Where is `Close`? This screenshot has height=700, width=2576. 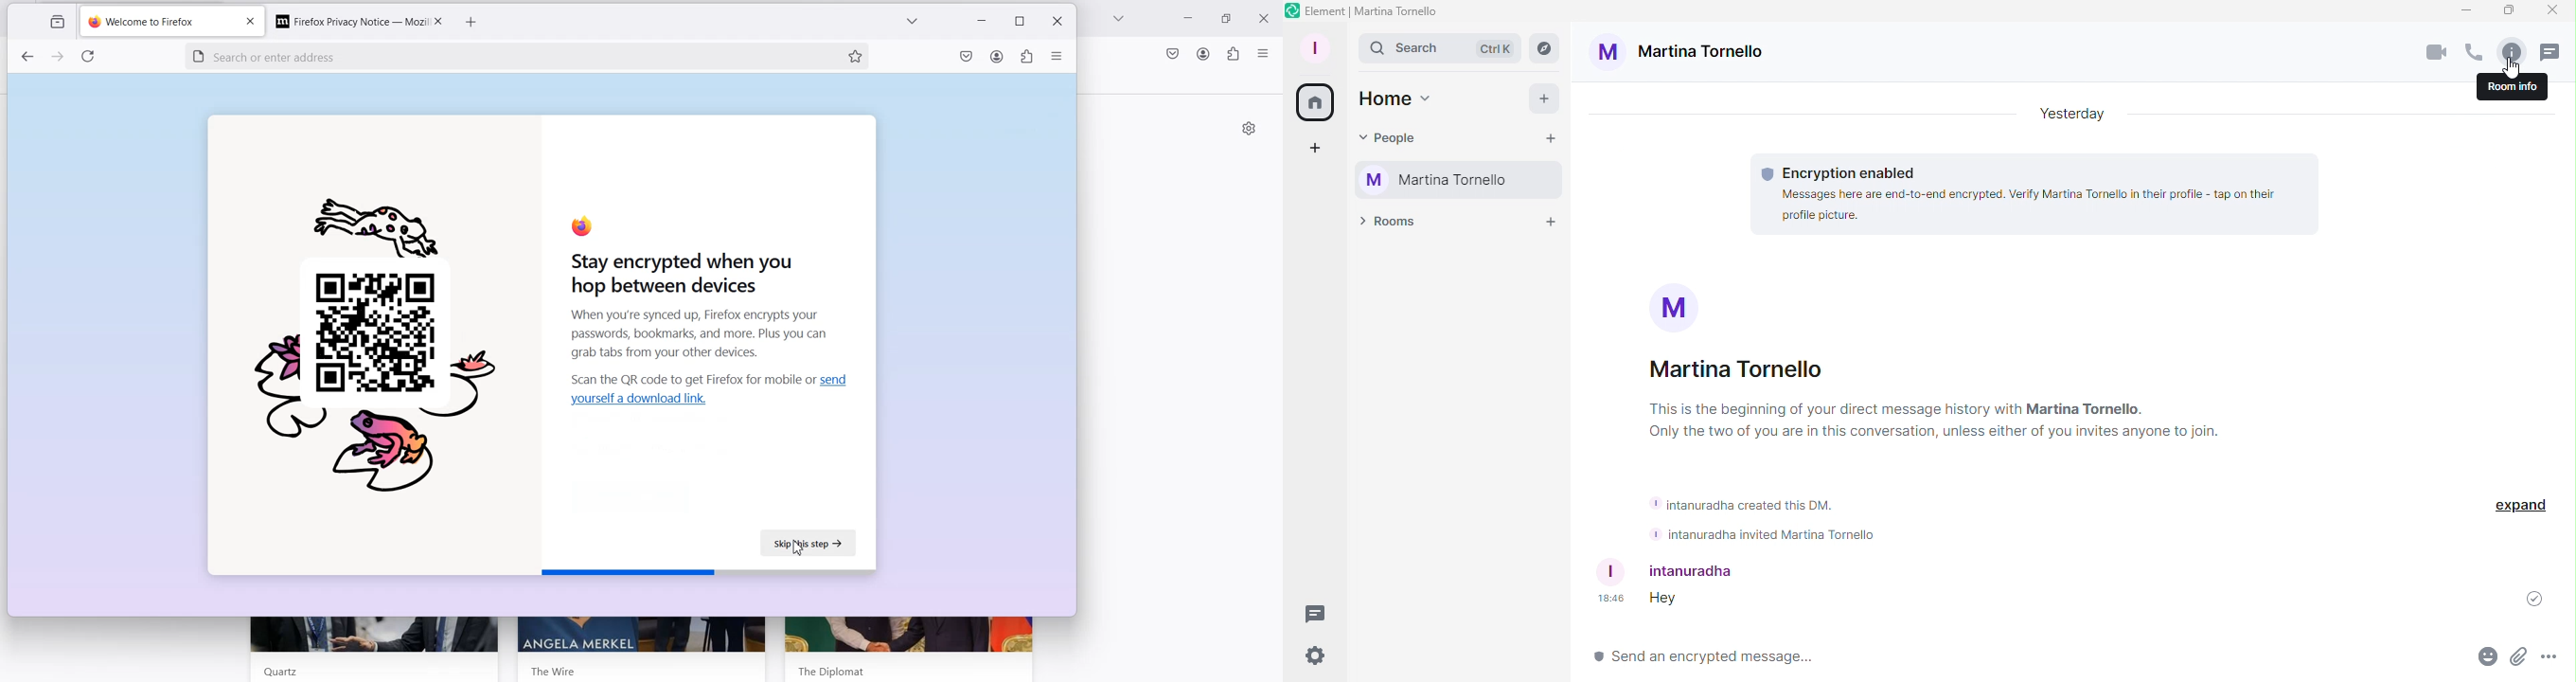
Close is located at coordinates (1268, 17).